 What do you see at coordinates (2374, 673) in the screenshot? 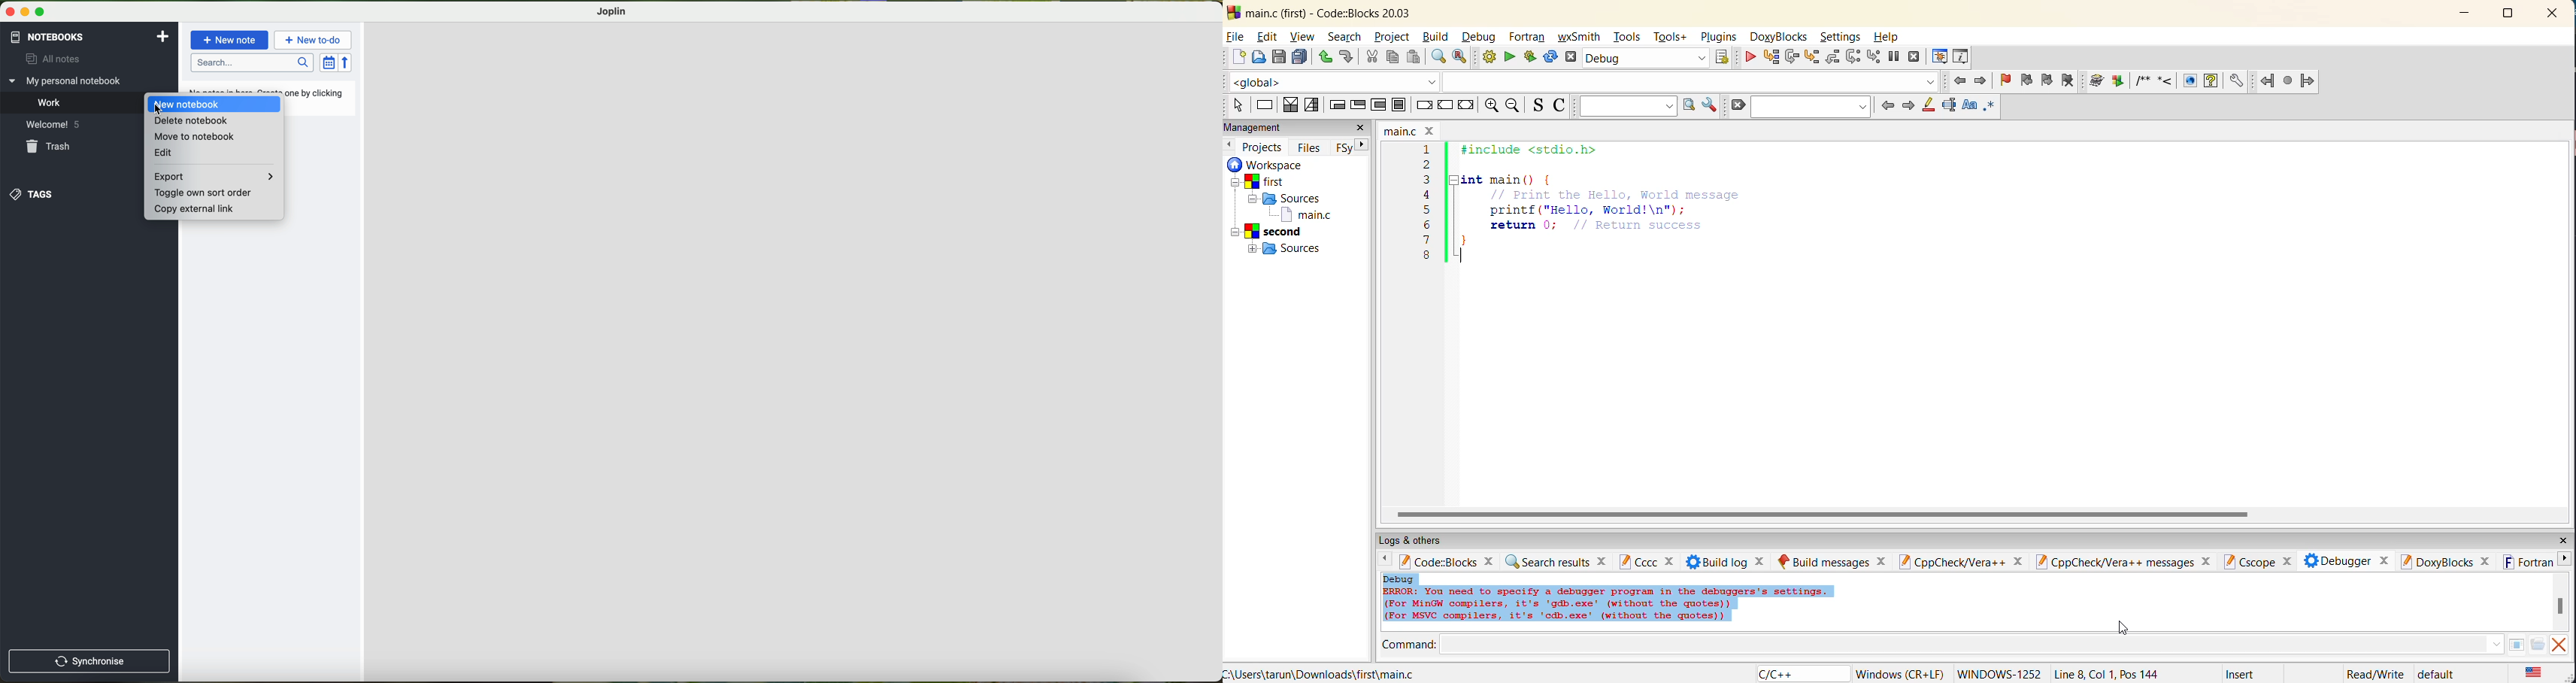
I see `Read/Write` at bounding box center [2374, 673].